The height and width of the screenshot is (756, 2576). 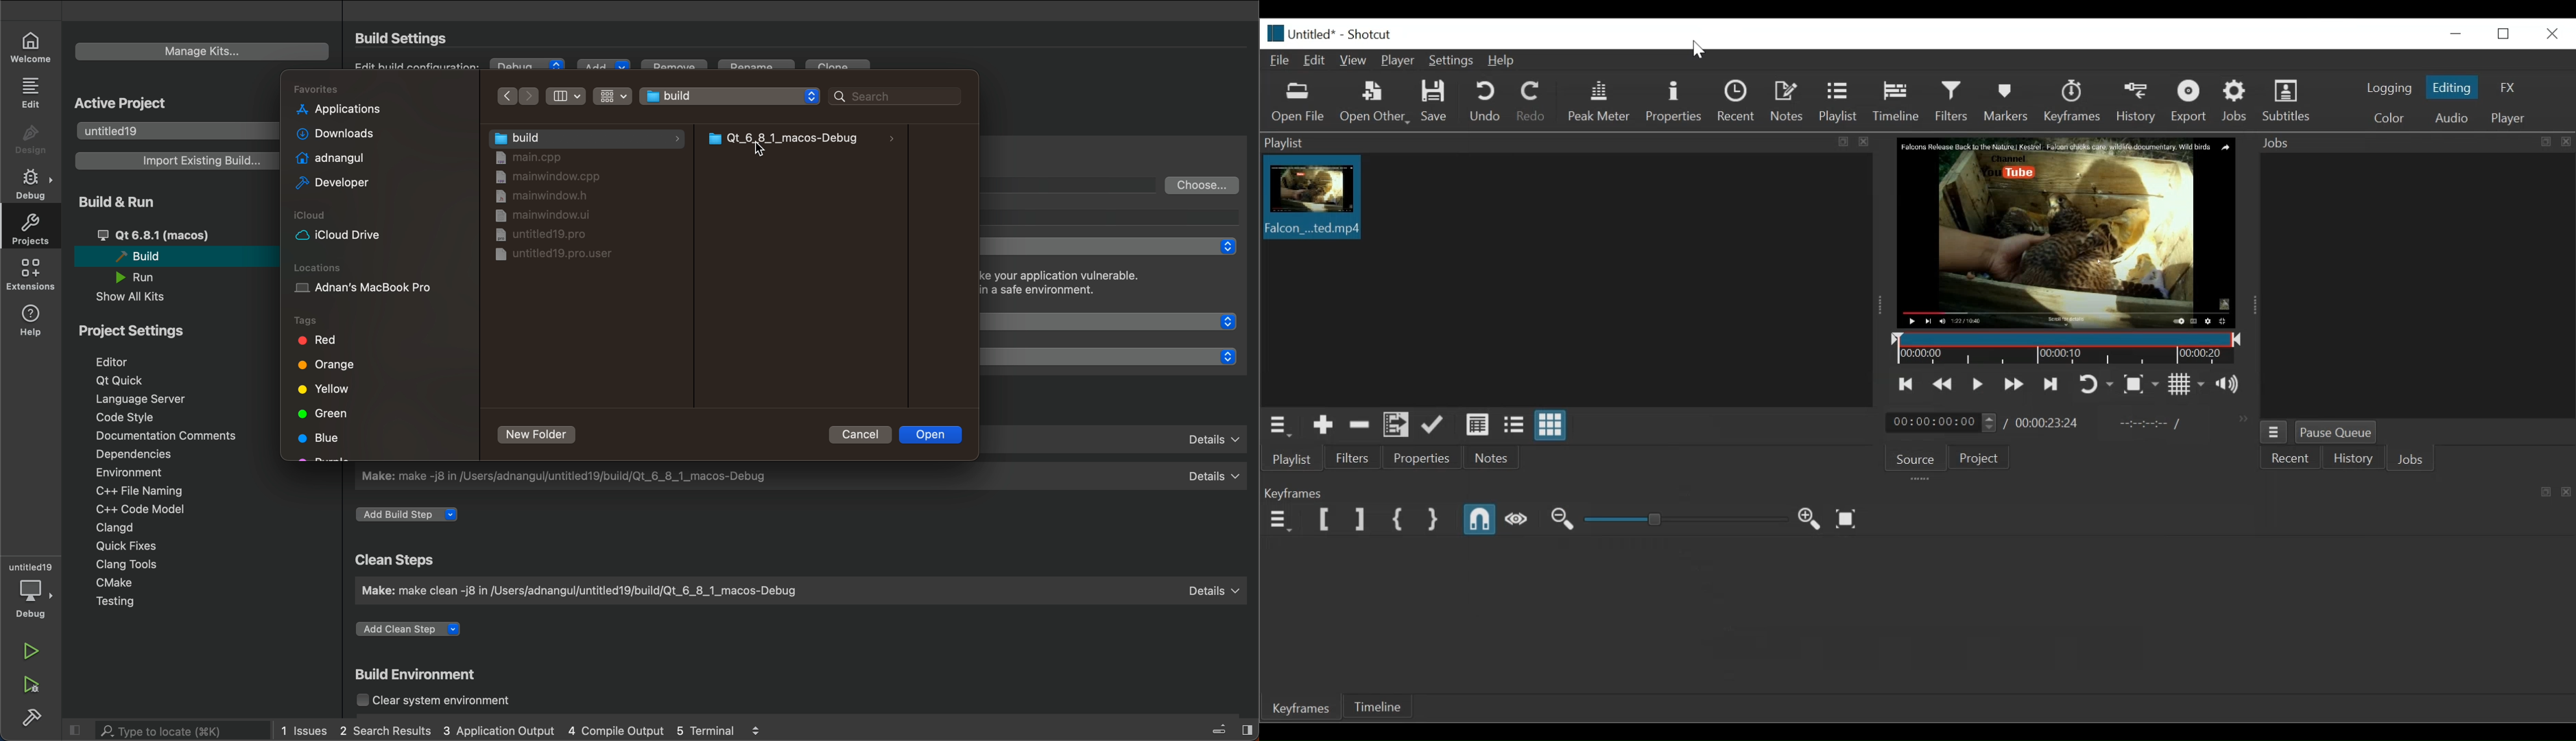 I want to click on Show the volume control, so click(x=2231, y=385).